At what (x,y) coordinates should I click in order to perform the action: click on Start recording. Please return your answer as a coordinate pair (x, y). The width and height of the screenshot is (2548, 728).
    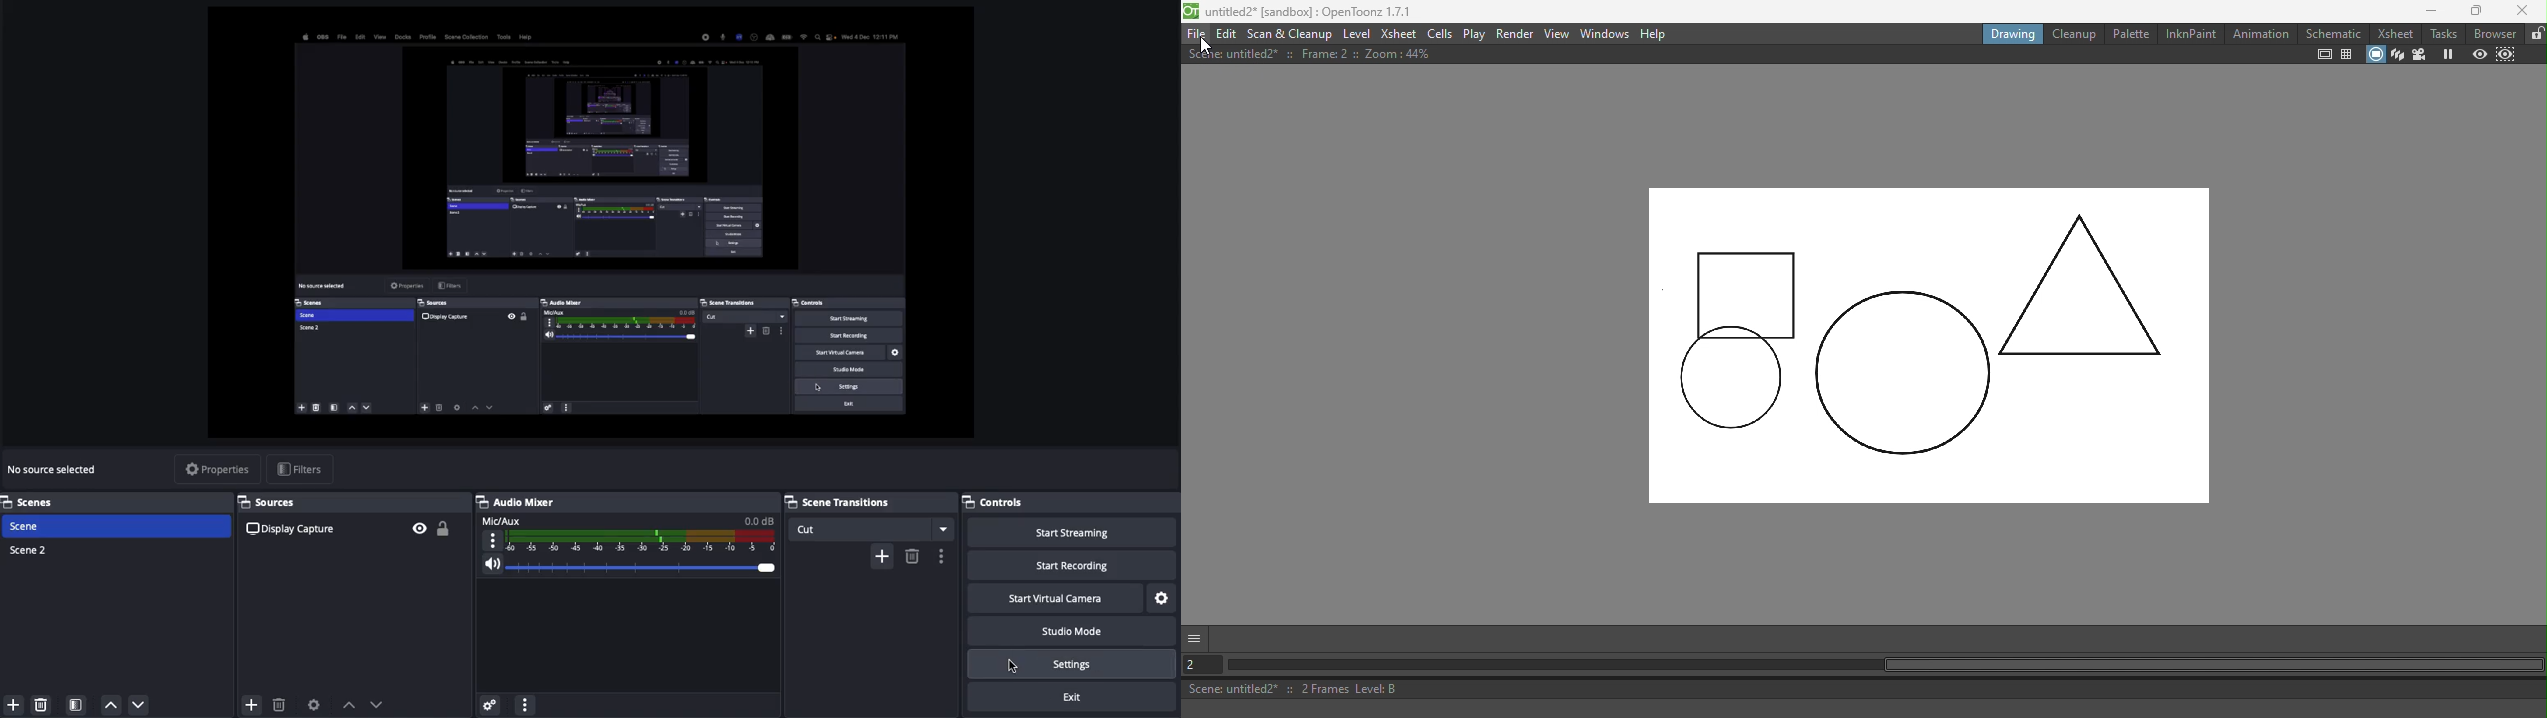
    Looking at the image, I should click on (1073, 566).